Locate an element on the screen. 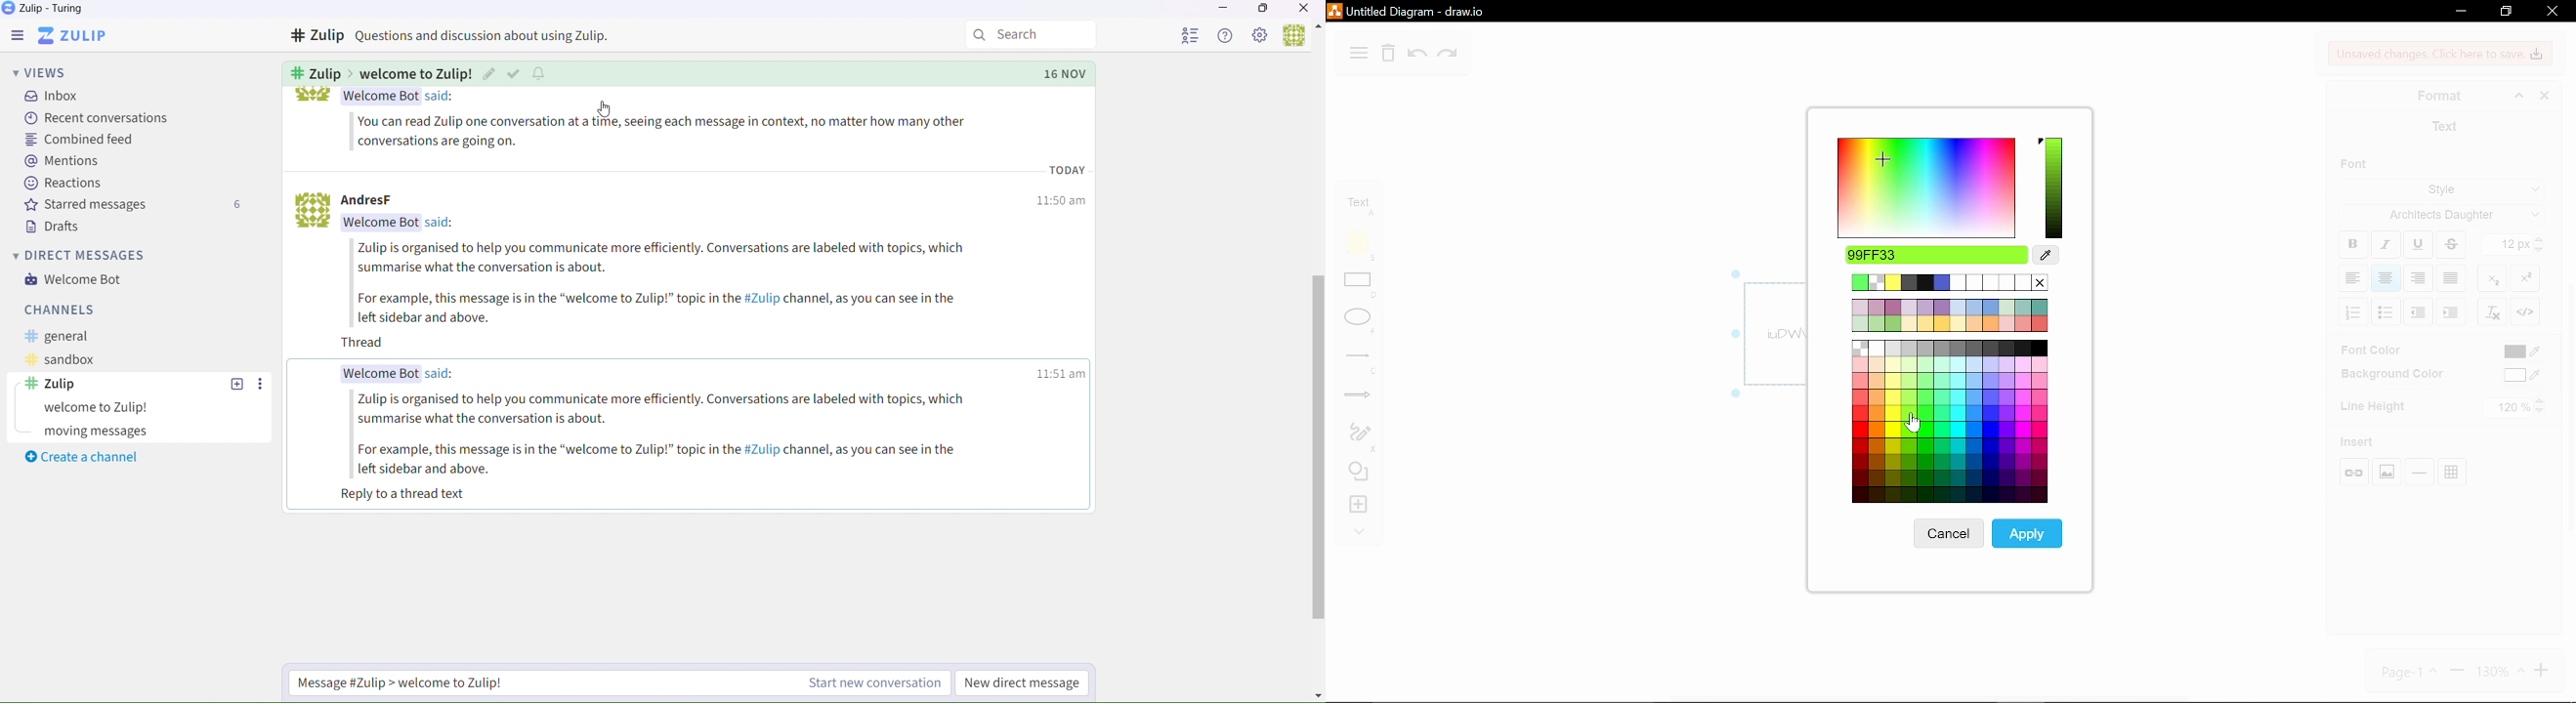  Increase text size is located at coordinates (2542, 239).